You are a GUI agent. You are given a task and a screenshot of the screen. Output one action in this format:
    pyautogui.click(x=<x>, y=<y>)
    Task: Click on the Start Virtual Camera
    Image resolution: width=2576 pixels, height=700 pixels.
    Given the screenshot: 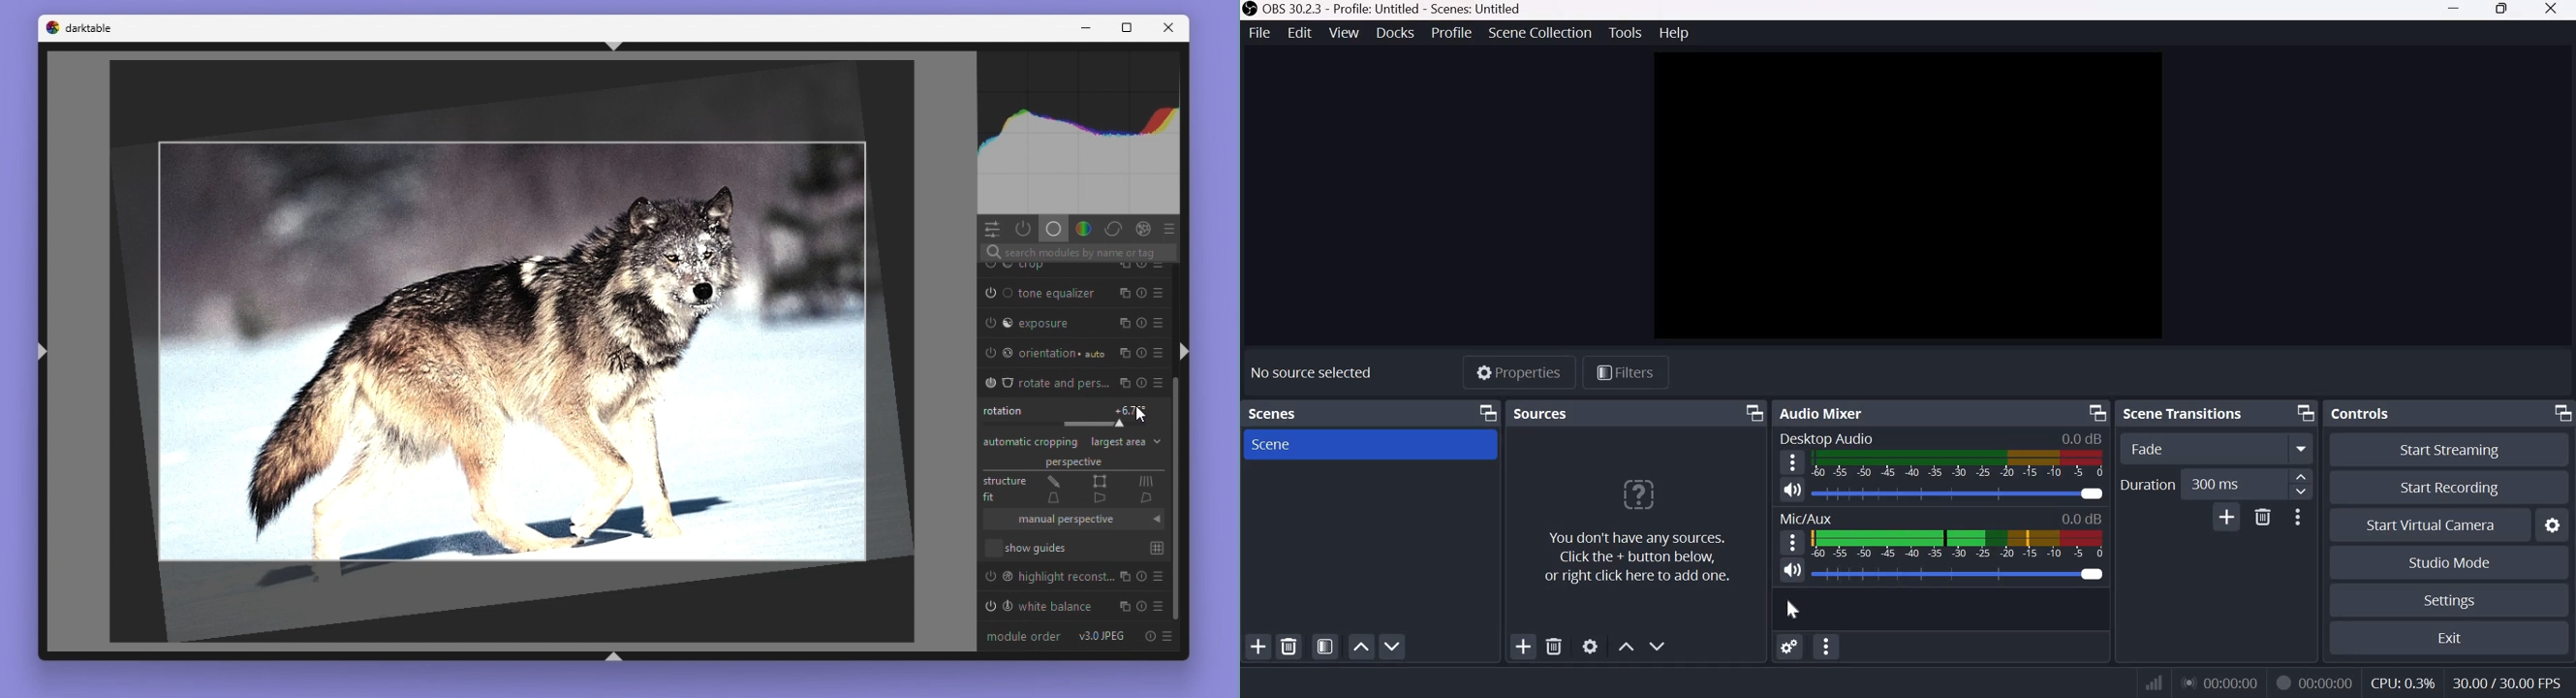 What is the action you would take?
    pyautogui.click(x=2428, y=523)
    